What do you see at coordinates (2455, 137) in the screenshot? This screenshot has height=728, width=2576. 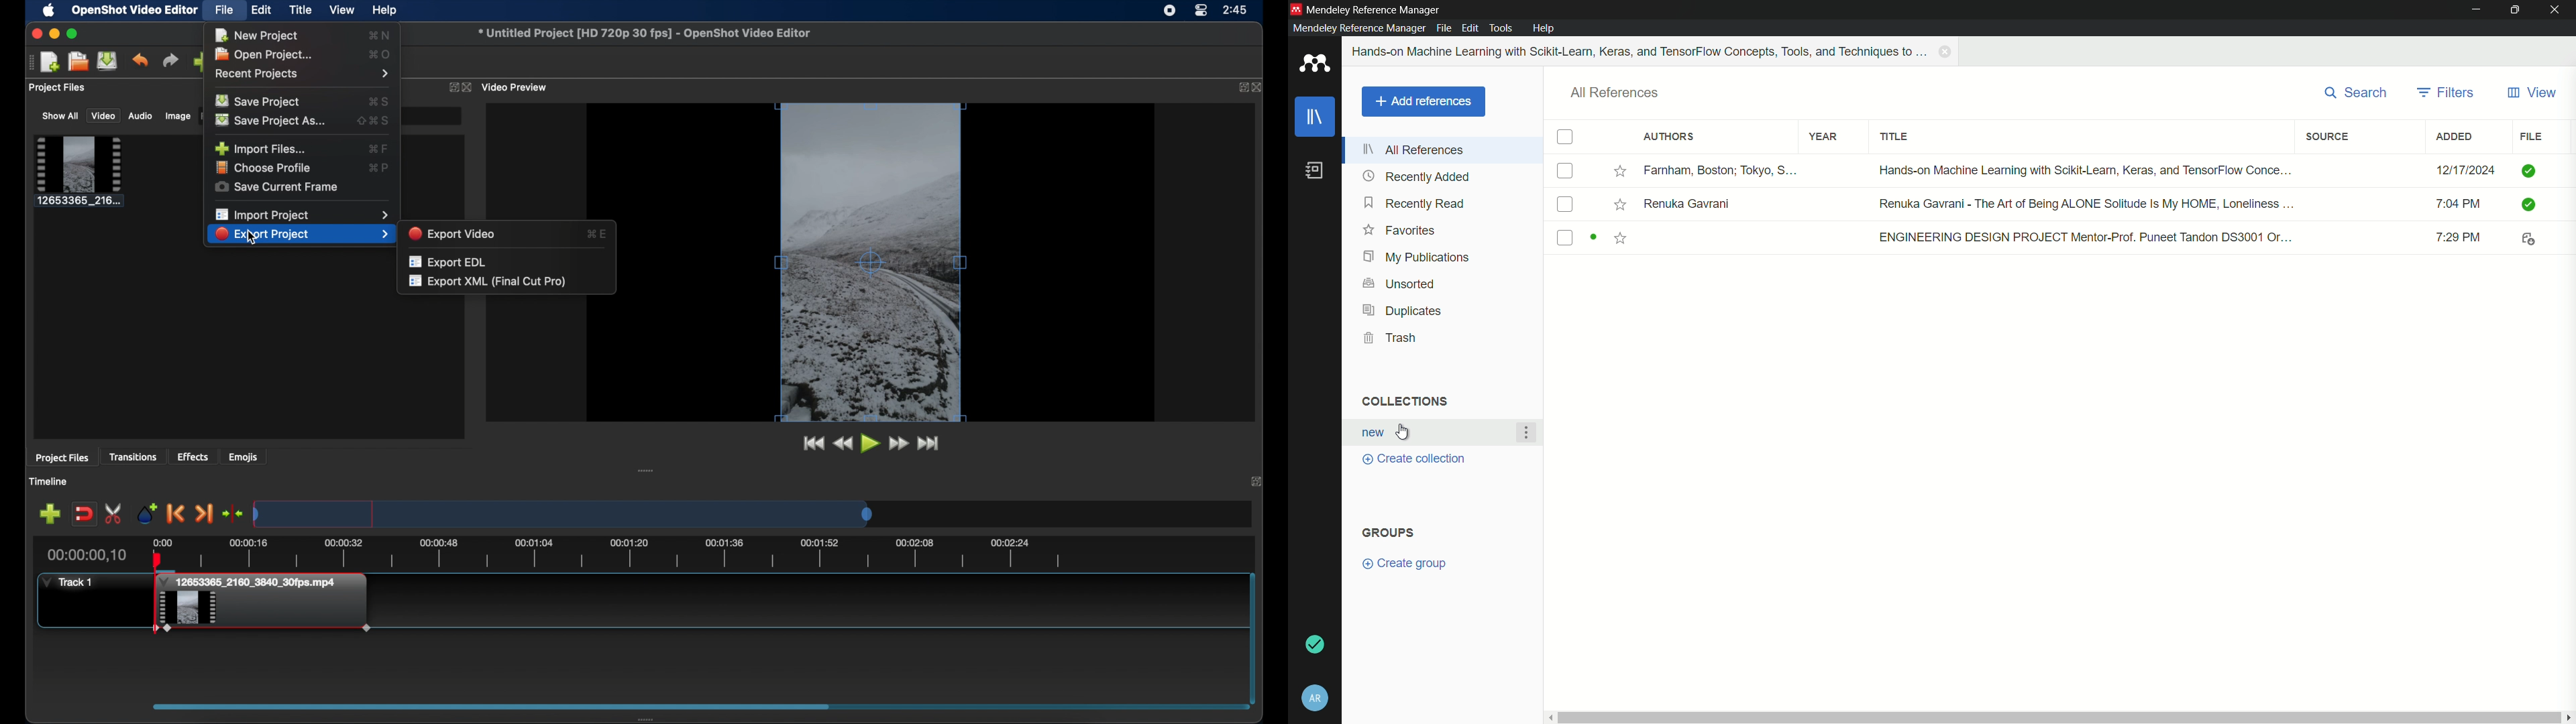 I see `added` at bounding box center [2455, 137].